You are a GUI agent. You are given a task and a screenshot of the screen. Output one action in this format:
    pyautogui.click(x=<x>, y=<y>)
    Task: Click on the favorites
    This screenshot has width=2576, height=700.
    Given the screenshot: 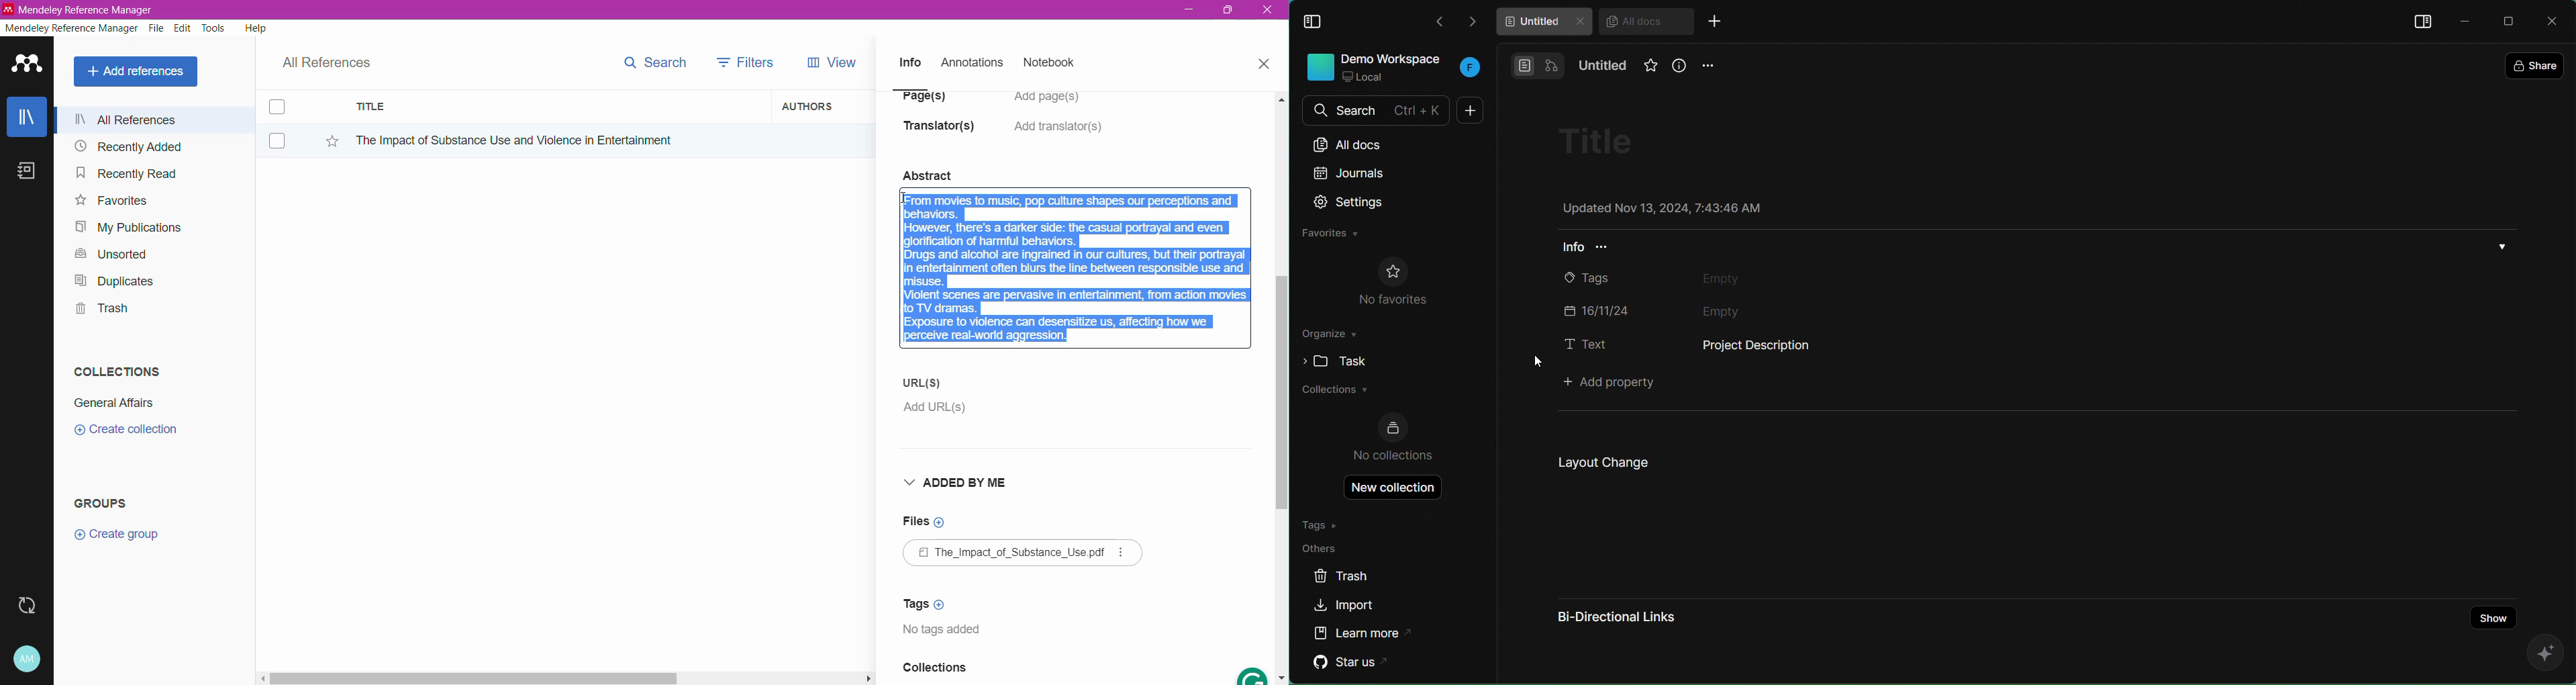 What is the action you would take?
    pyautogui.click(x=1330, y=234)
    